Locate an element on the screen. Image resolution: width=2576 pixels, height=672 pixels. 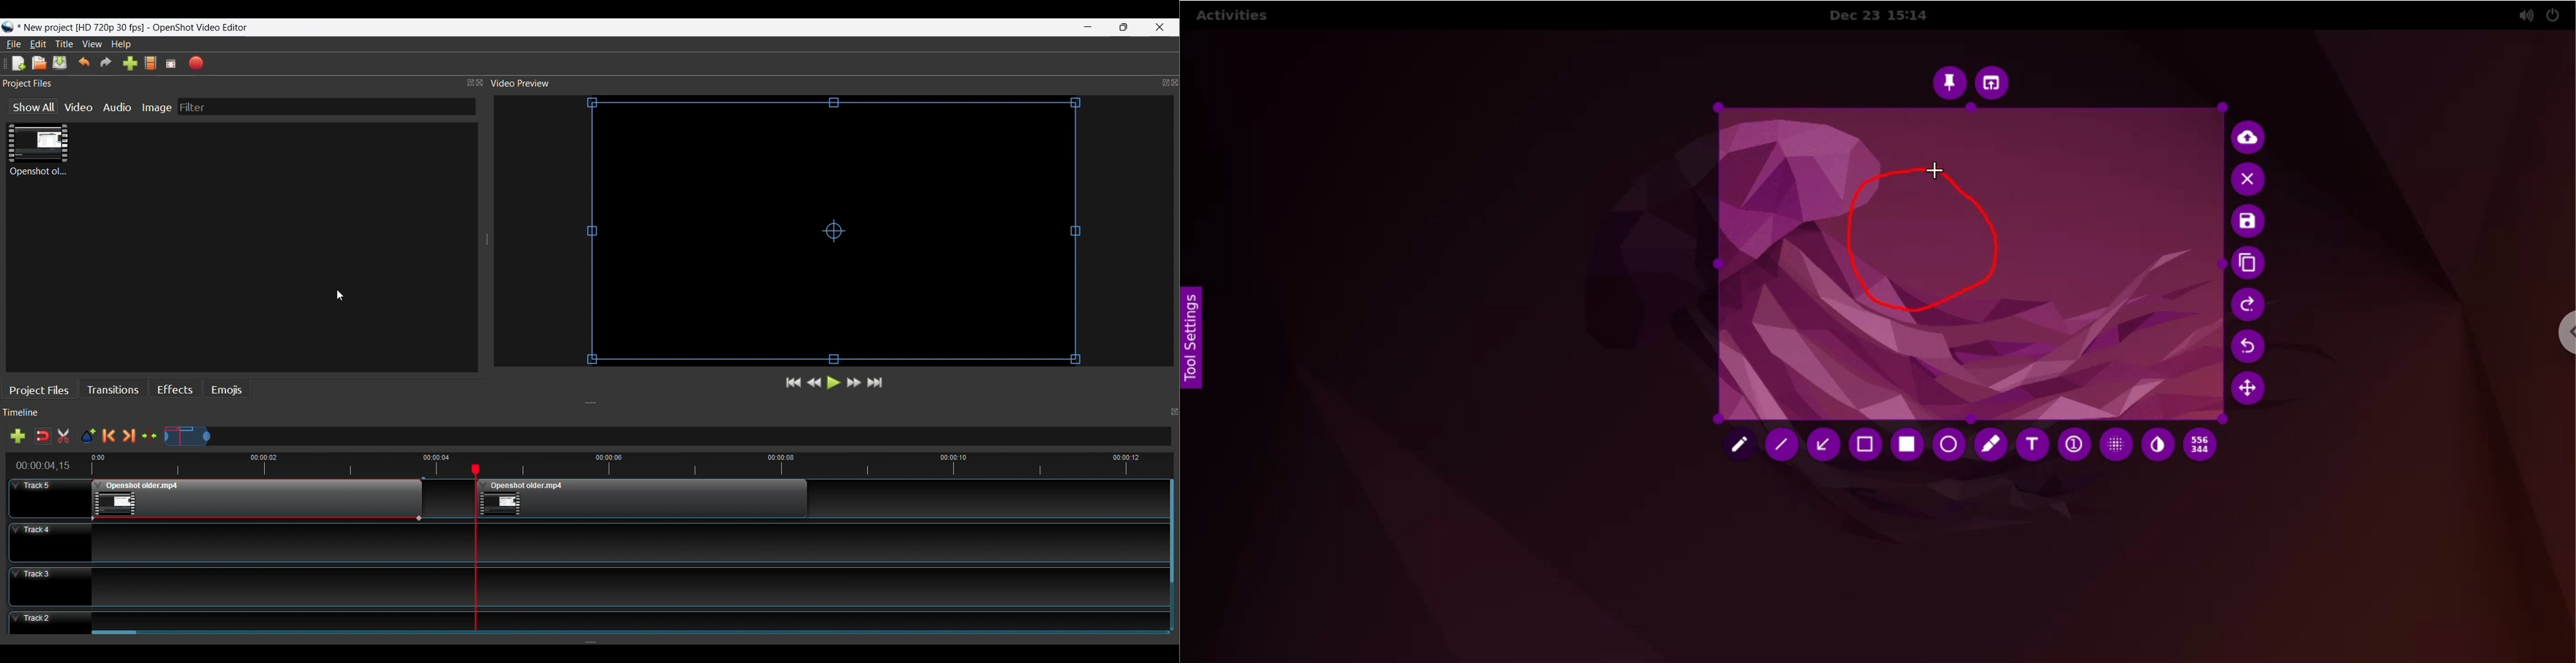
Project Files is located at coordinates (42, 389).